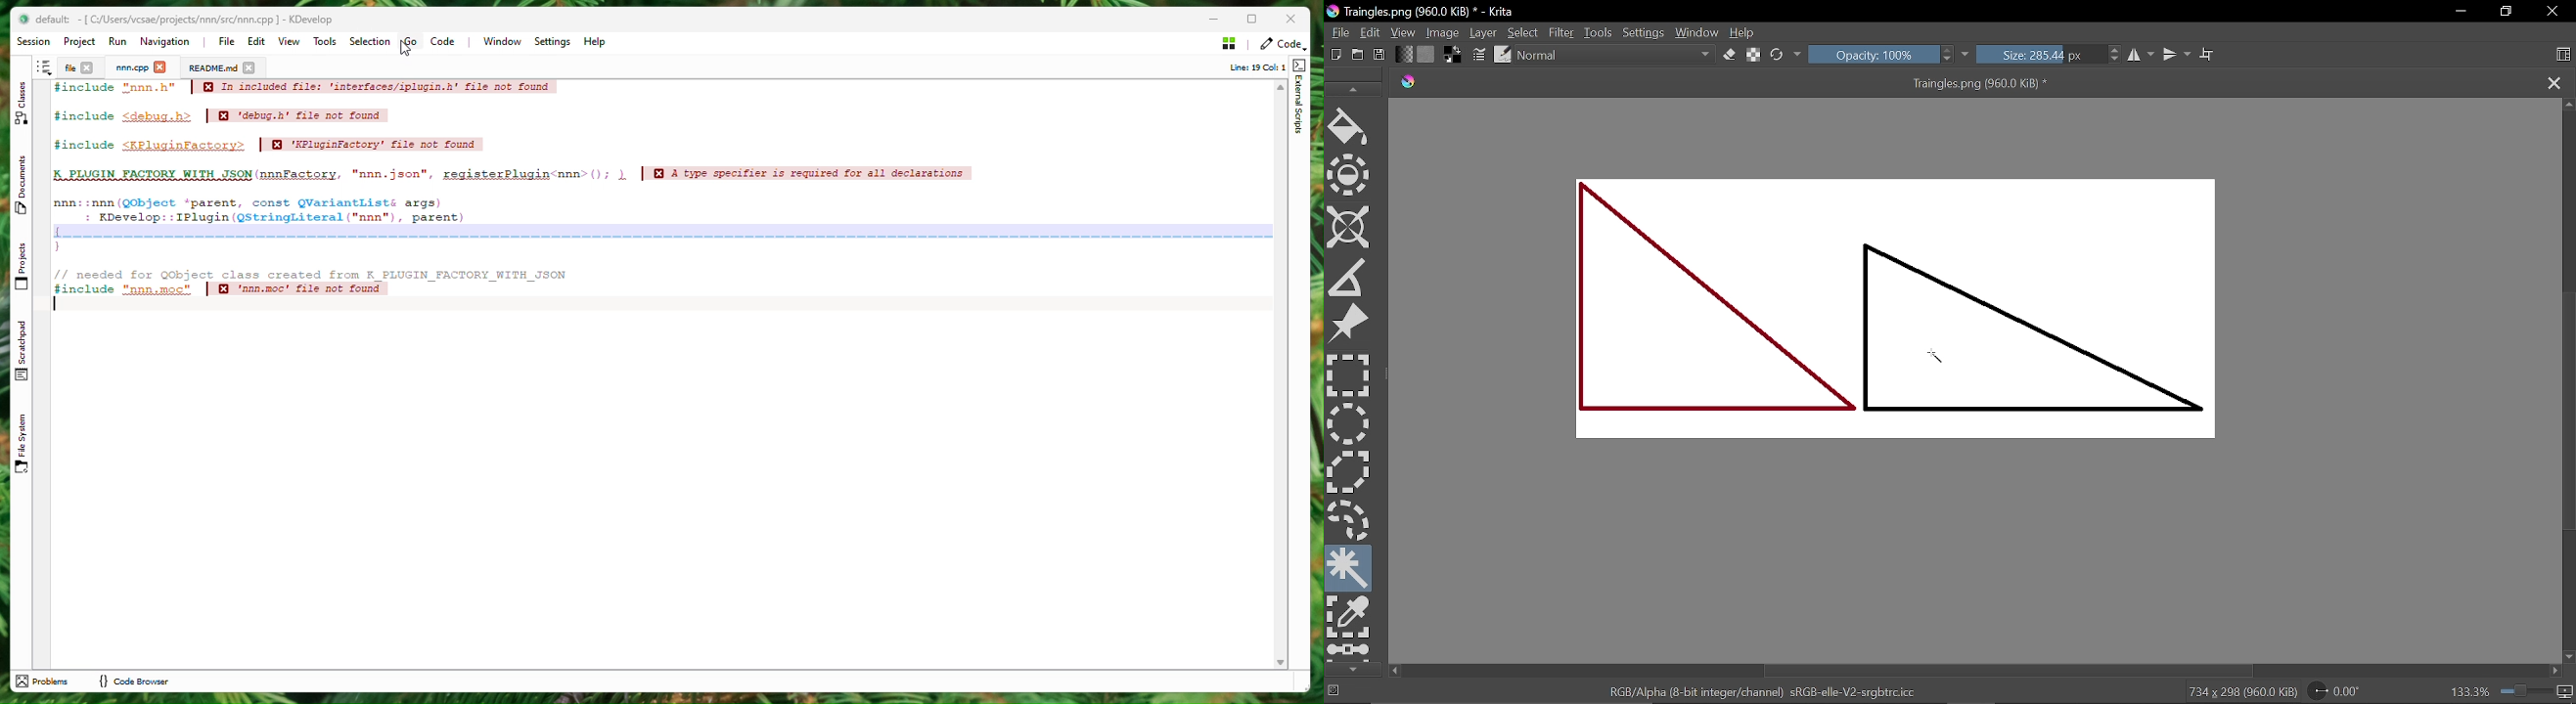 The image size is (2576, 728). What do you see at coordinates (1778, 54) in the screenshot?
I see `Reset orginal preset` at bounding box center [1778, 54].